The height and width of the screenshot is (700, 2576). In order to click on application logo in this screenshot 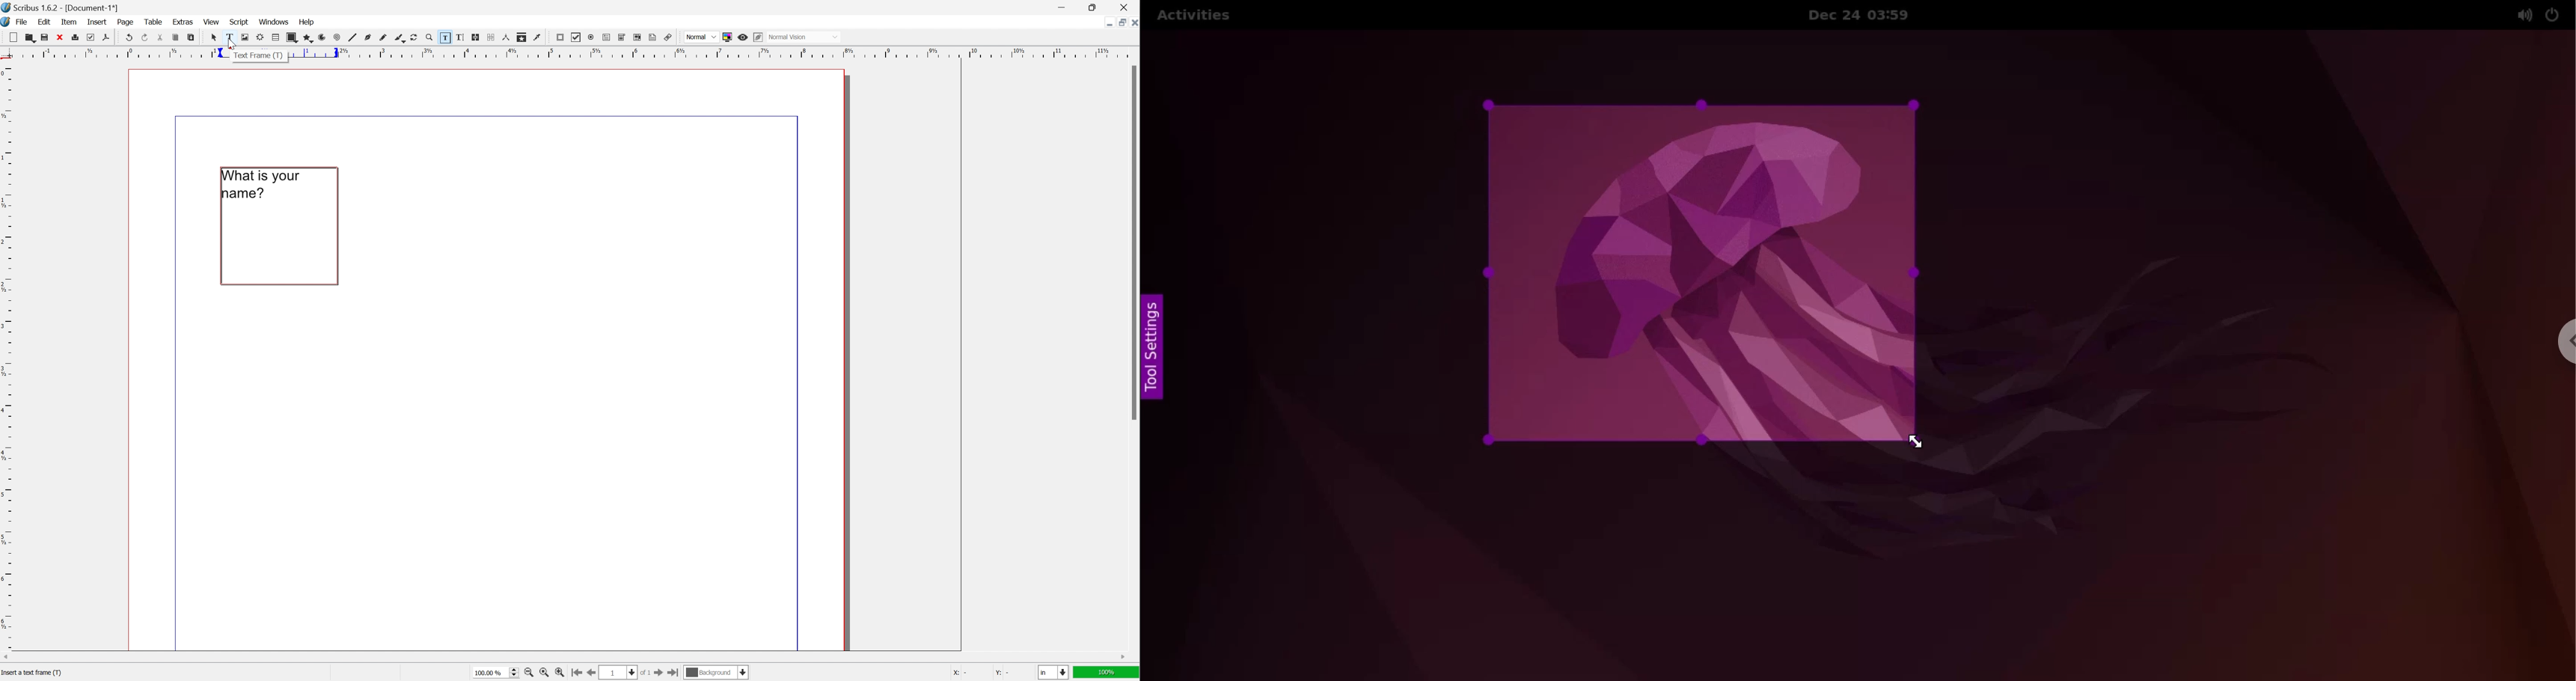, I will do `click(8, 23)`.